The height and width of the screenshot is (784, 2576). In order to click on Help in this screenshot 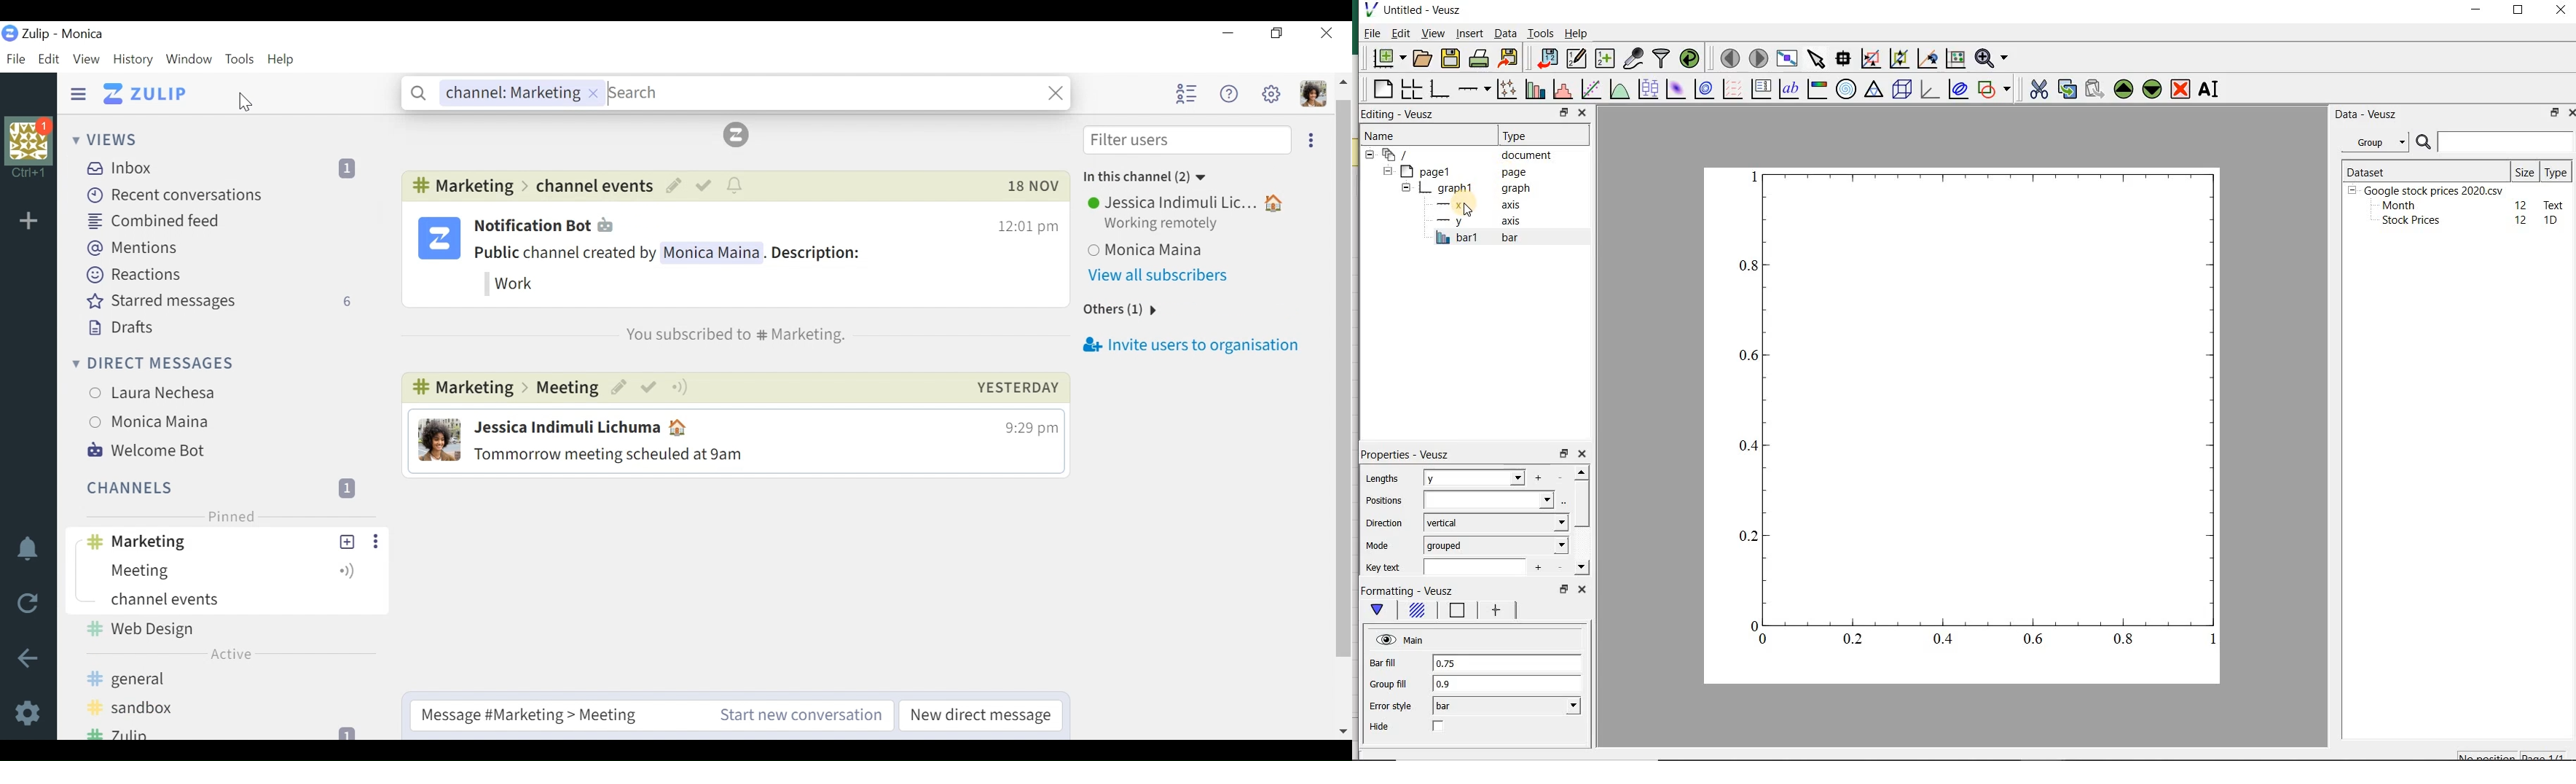, I will do `click(281, 58)`.